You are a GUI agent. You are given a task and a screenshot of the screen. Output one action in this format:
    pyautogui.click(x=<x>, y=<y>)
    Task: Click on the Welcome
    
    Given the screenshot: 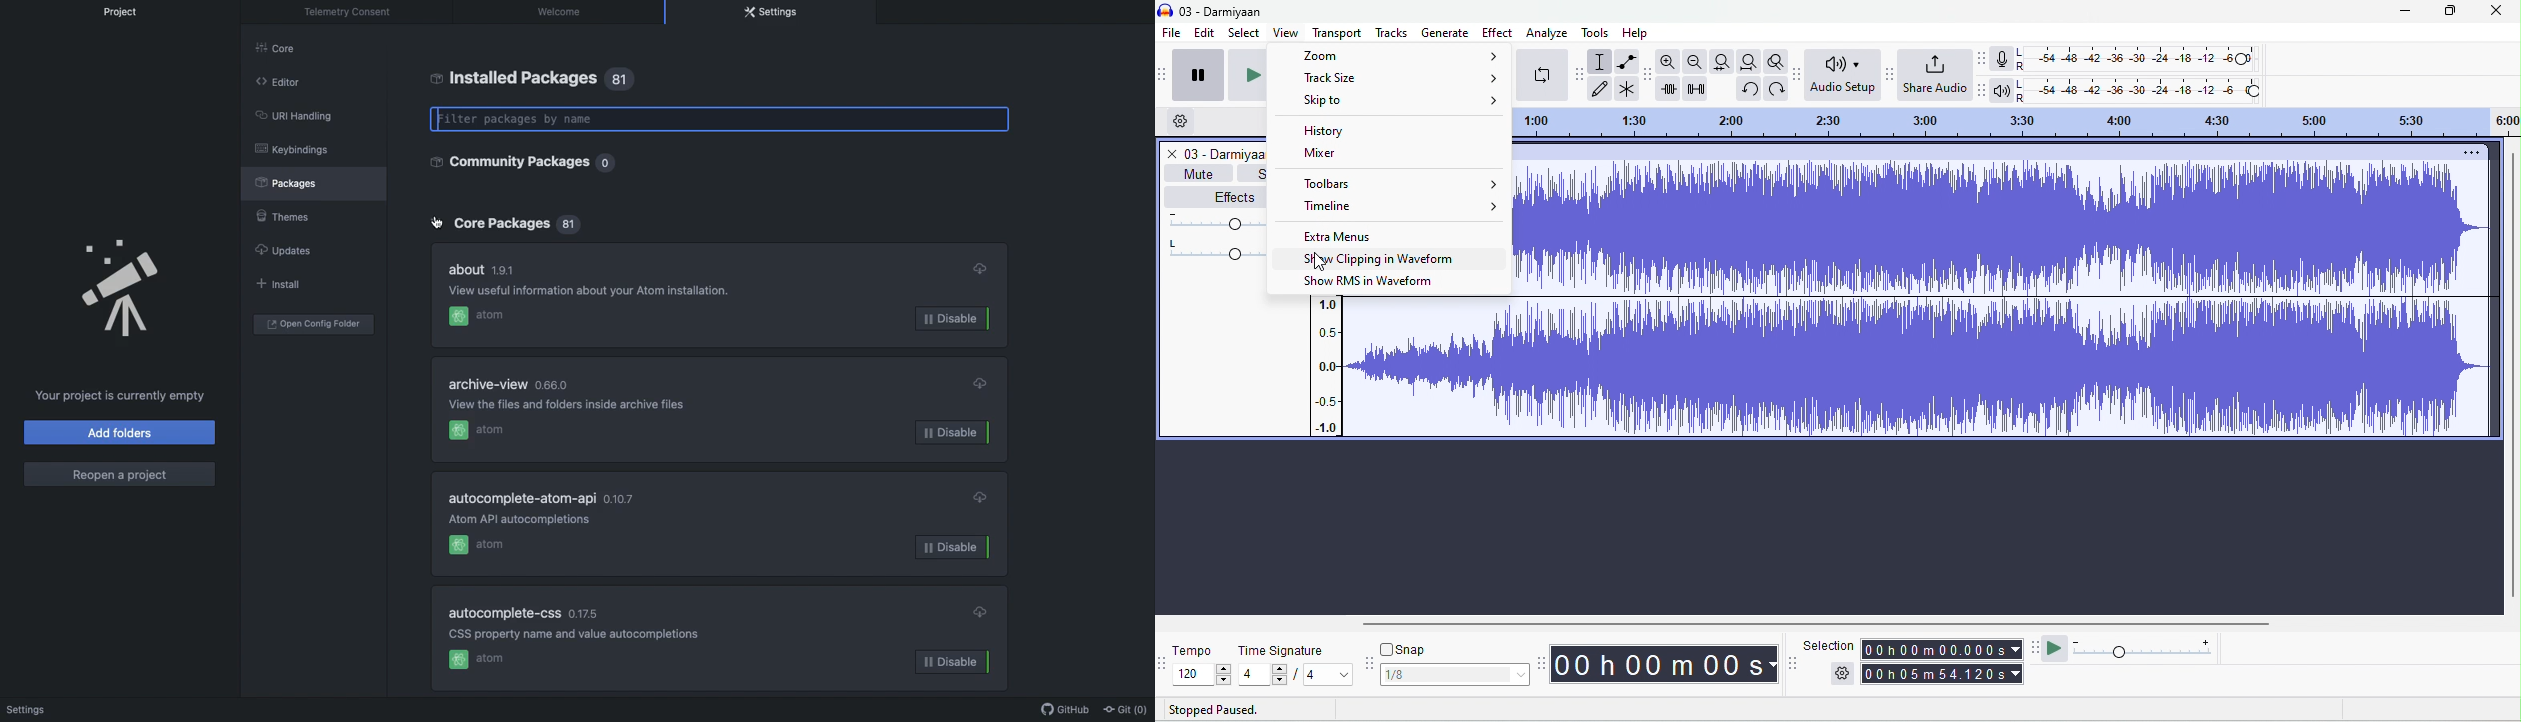 What is the action you would take?
    pyautogui.click(x=29, y=711)
    